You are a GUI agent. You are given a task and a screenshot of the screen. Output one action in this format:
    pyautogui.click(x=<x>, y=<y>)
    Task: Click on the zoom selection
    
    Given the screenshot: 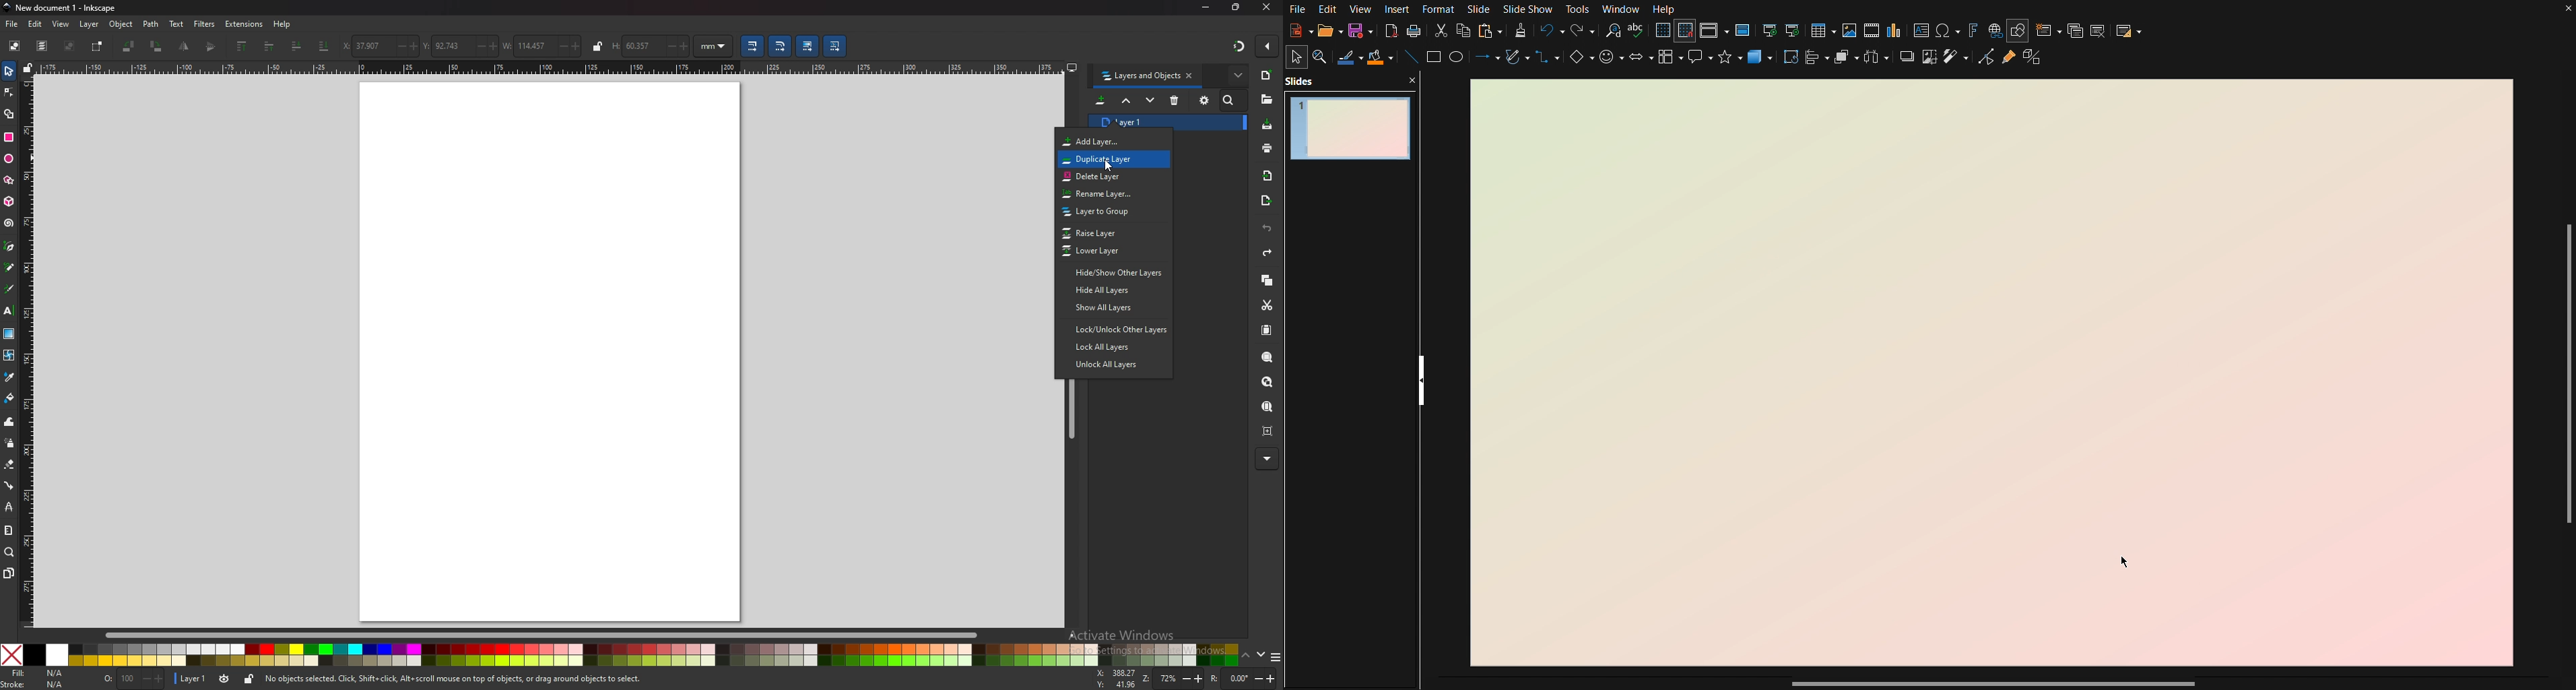 What is the action you would take?
    pyautogui.click(x=1268, y=356)
    